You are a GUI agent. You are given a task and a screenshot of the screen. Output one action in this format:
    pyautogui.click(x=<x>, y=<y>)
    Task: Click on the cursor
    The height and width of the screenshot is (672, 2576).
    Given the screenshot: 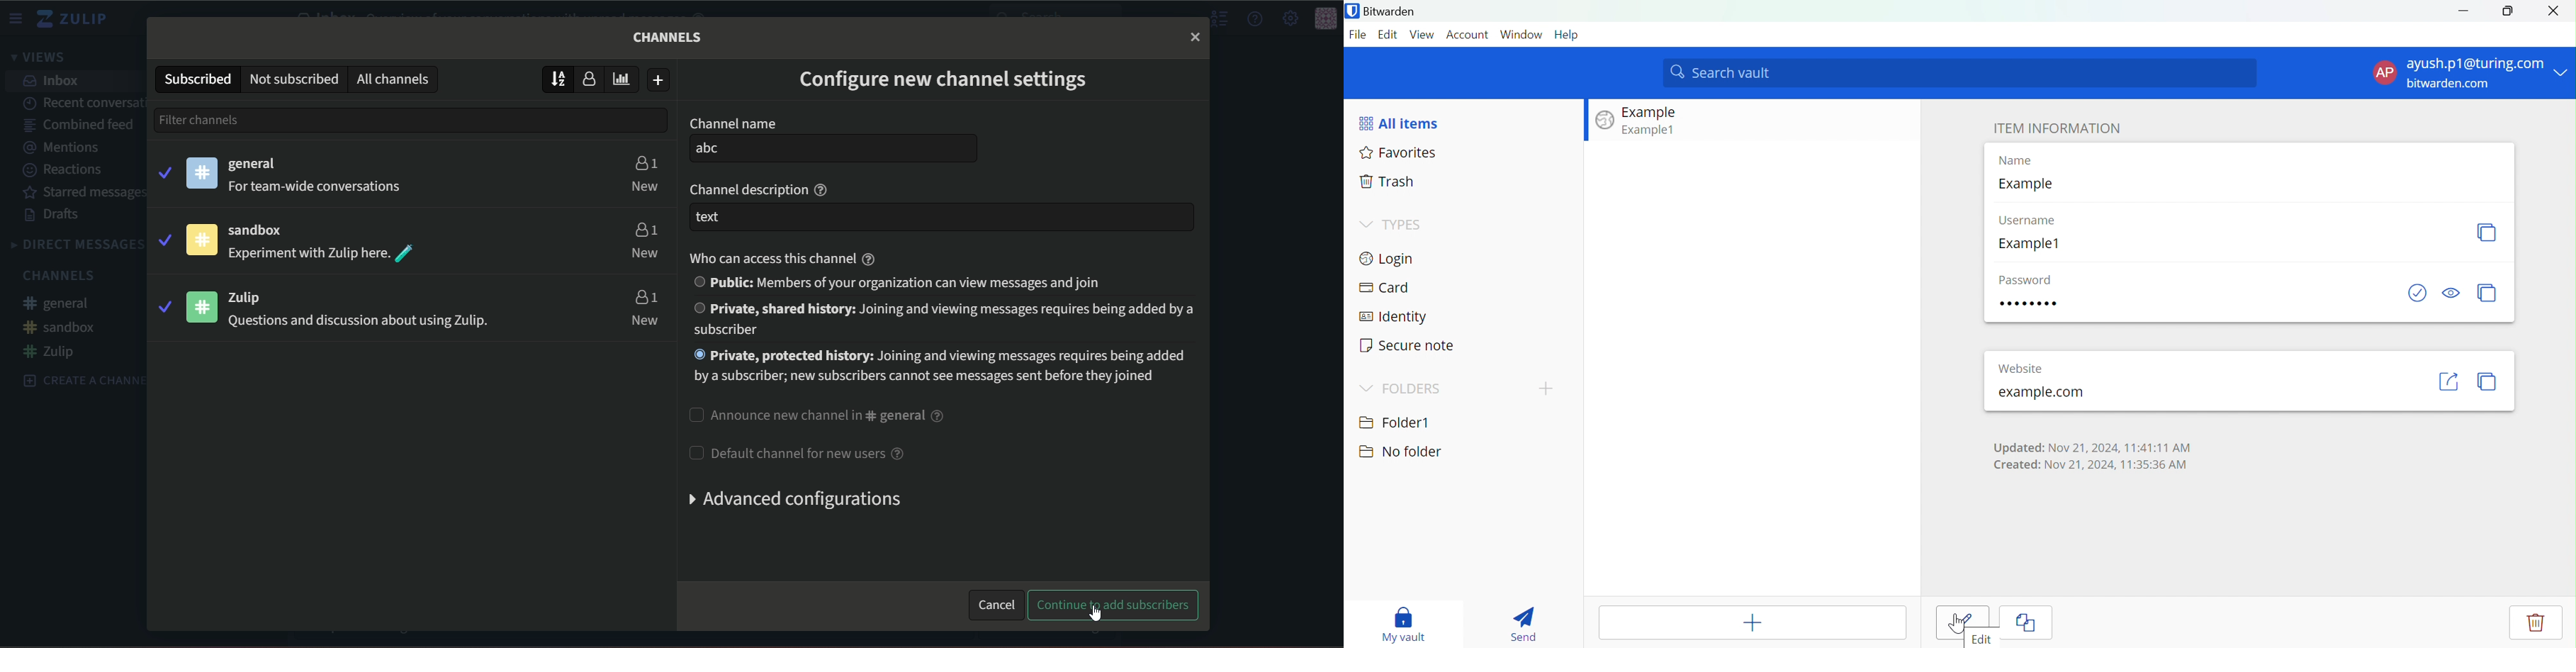 What is the action you would take?
    pyautogui.click(x=1548, y=390)
    